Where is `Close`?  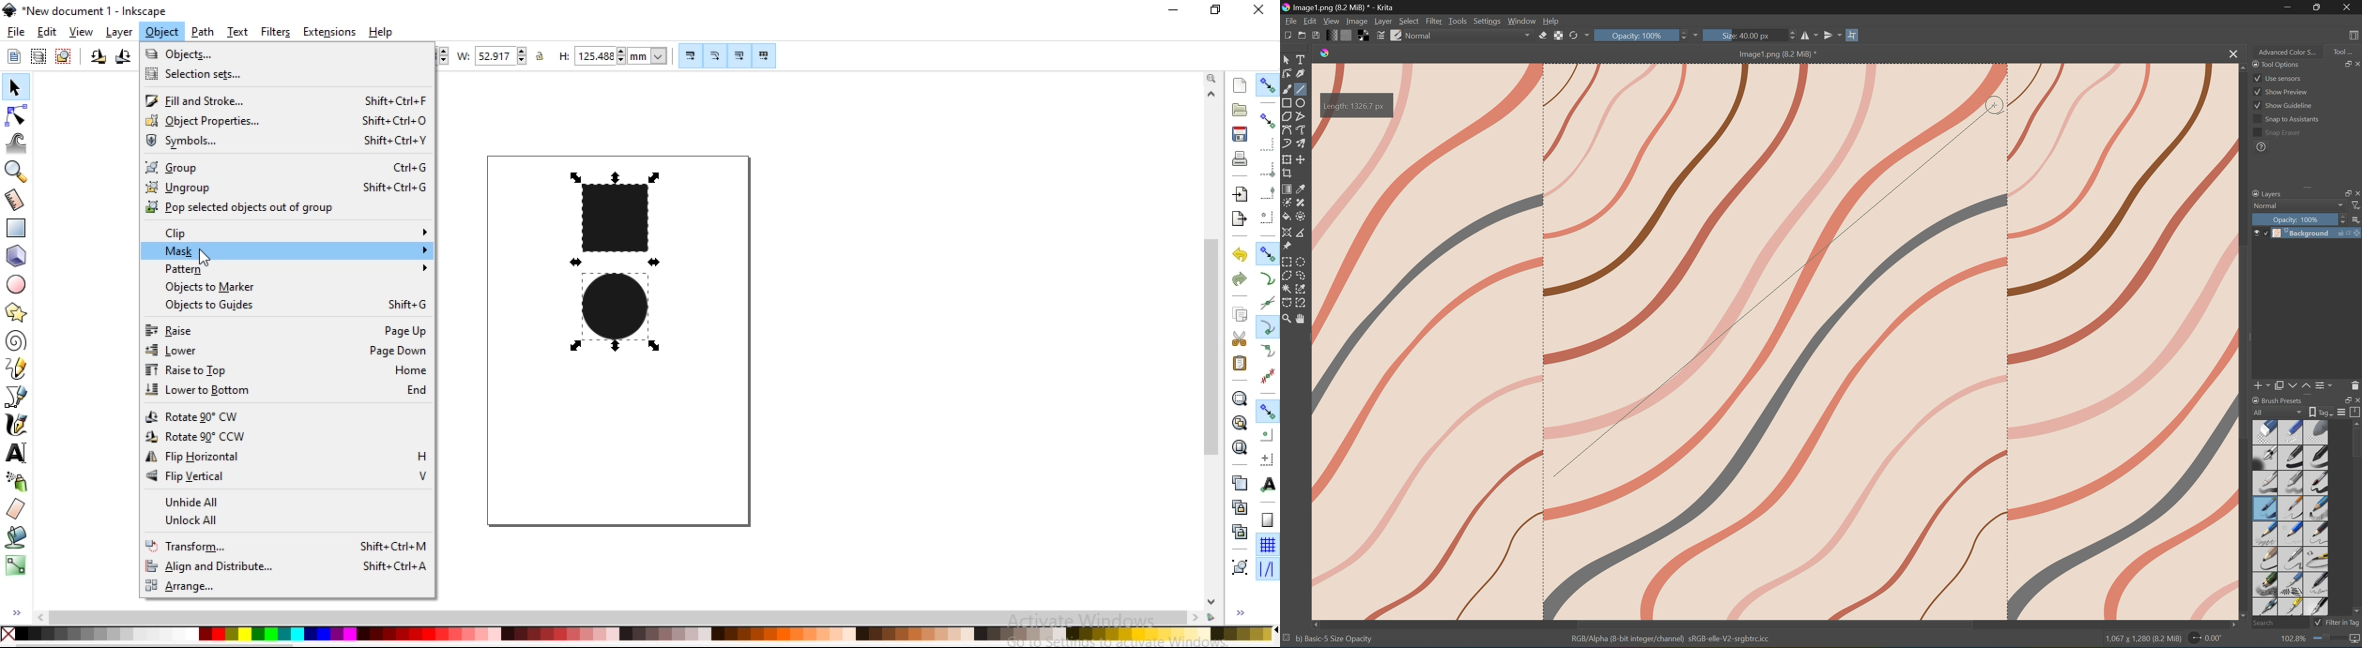
Close is located at coordinates (2232, 54).